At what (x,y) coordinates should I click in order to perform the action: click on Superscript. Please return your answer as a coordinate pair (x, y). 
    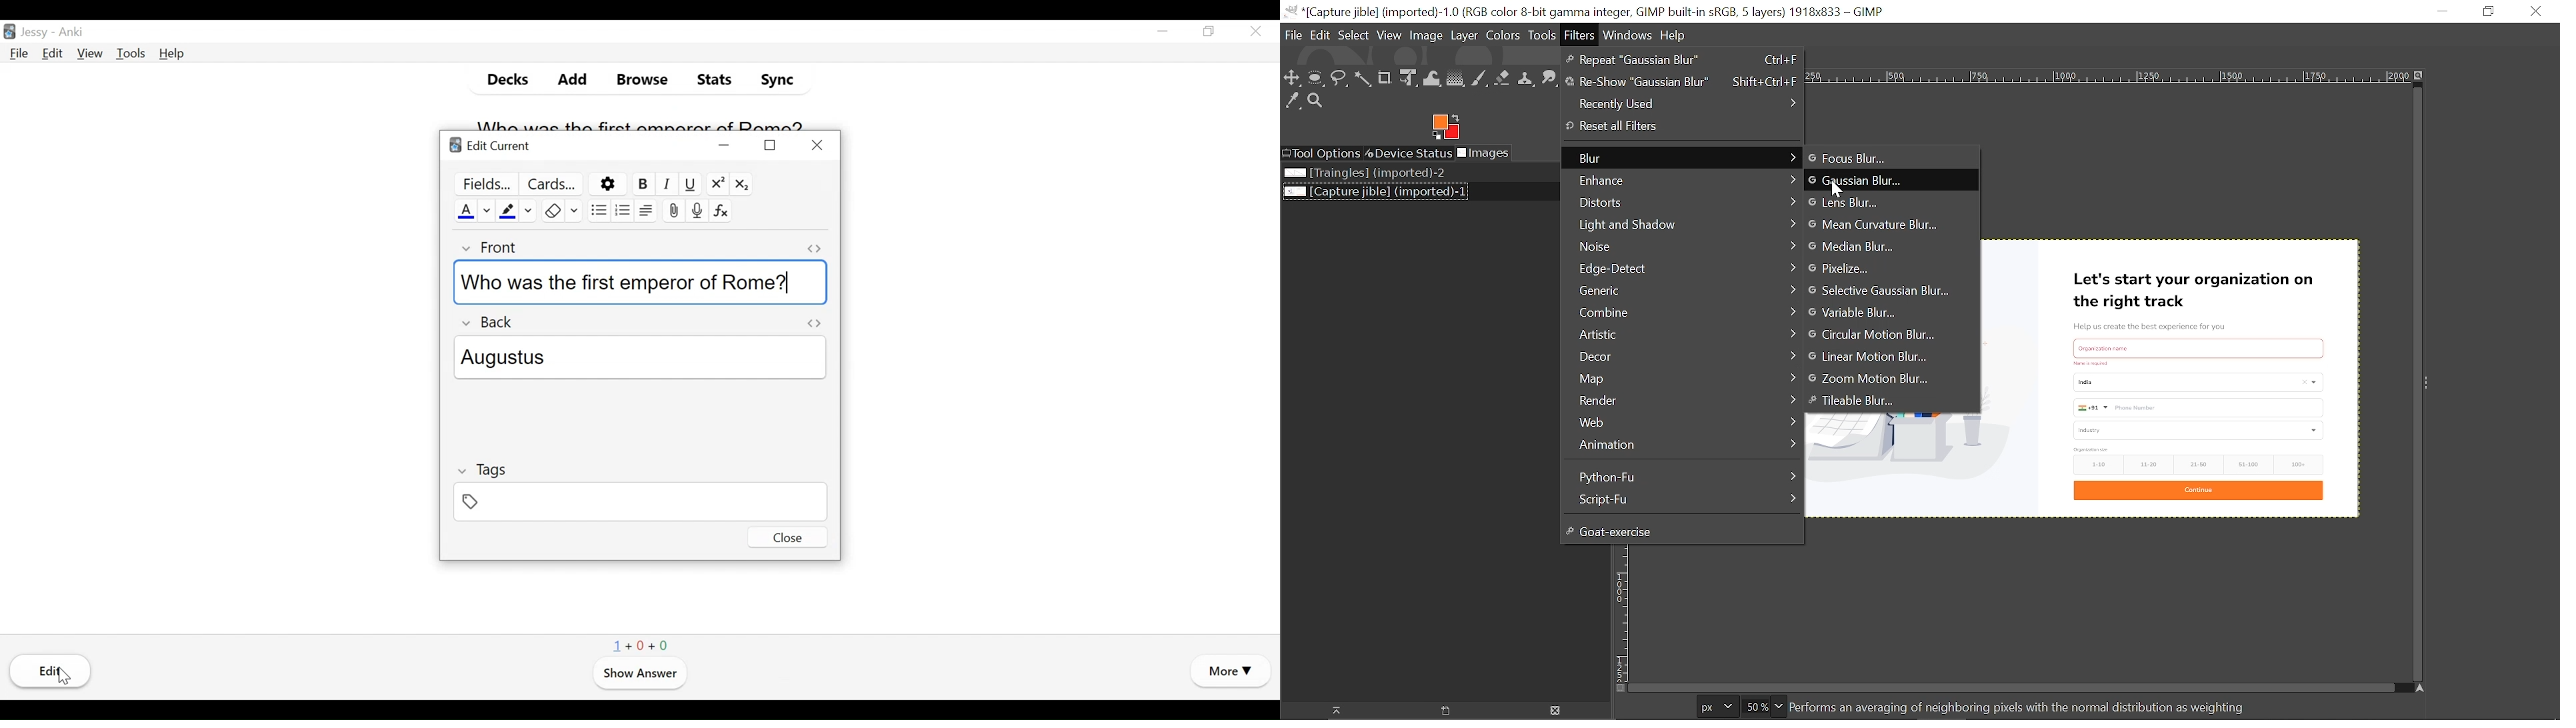
    Looking at the image, I should click on (717, 183).